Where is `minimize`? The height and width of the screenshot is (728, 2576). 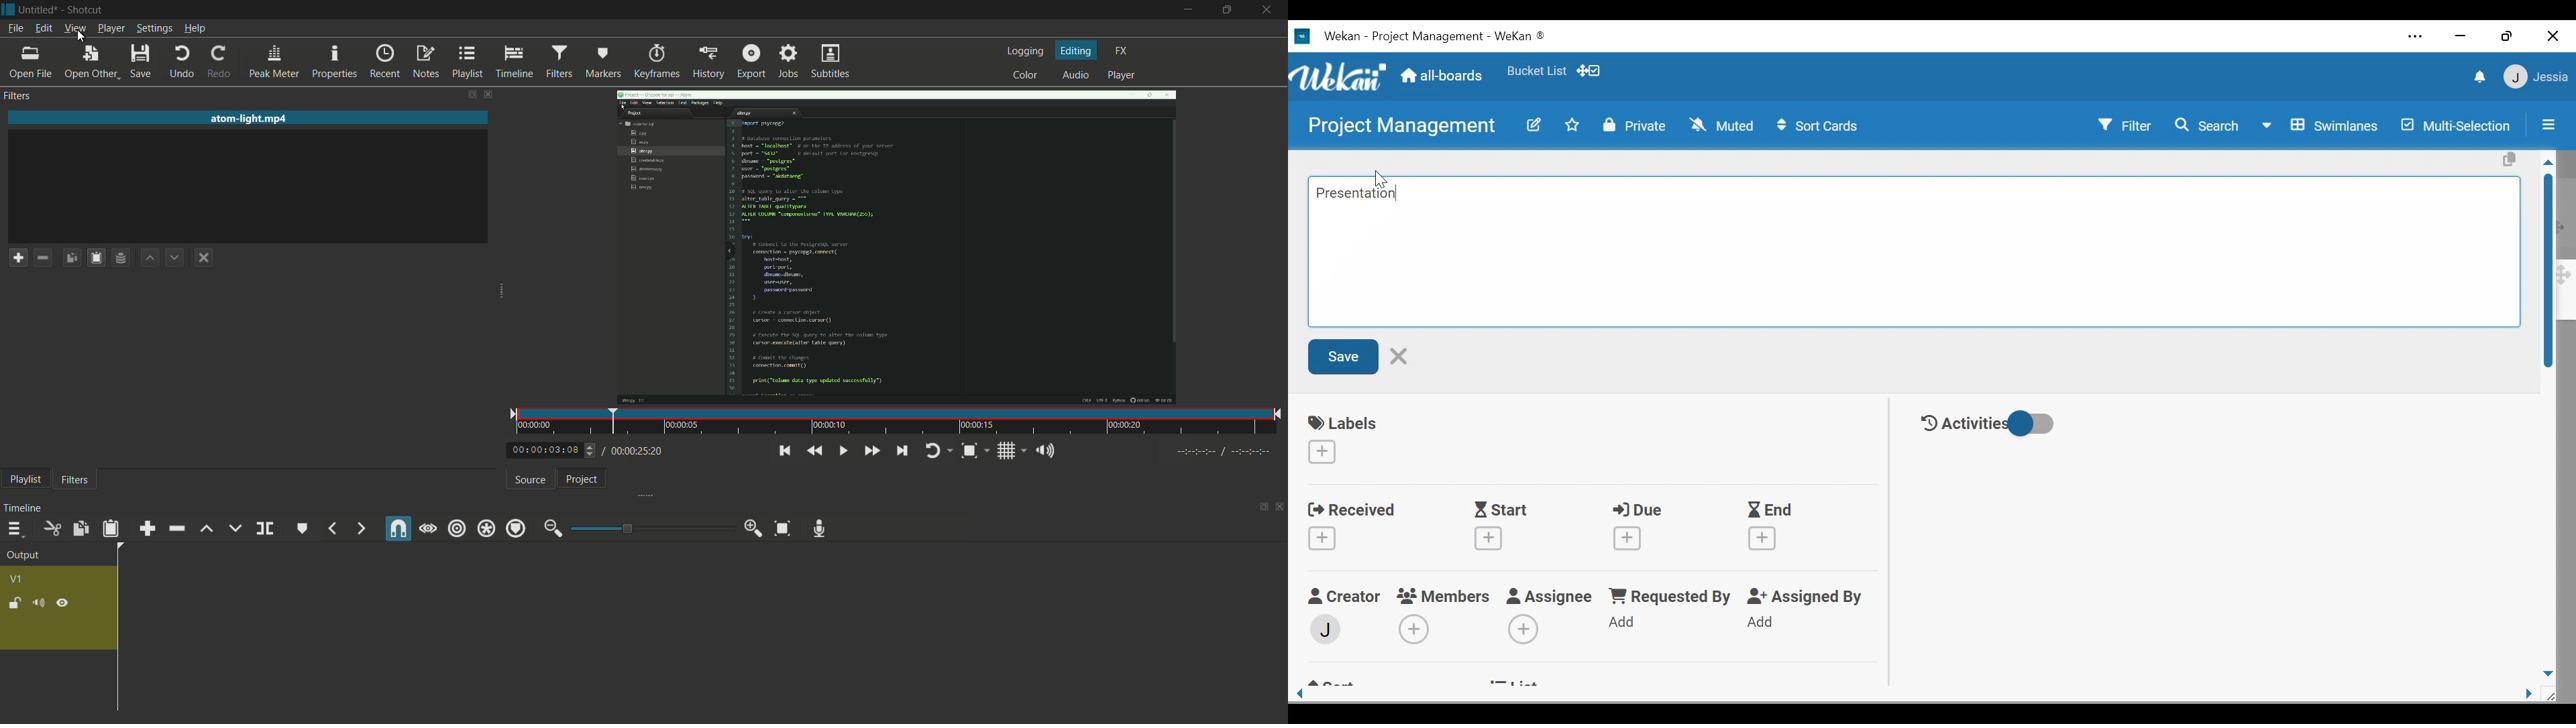
minimize is located at coordinates (1188, 10).